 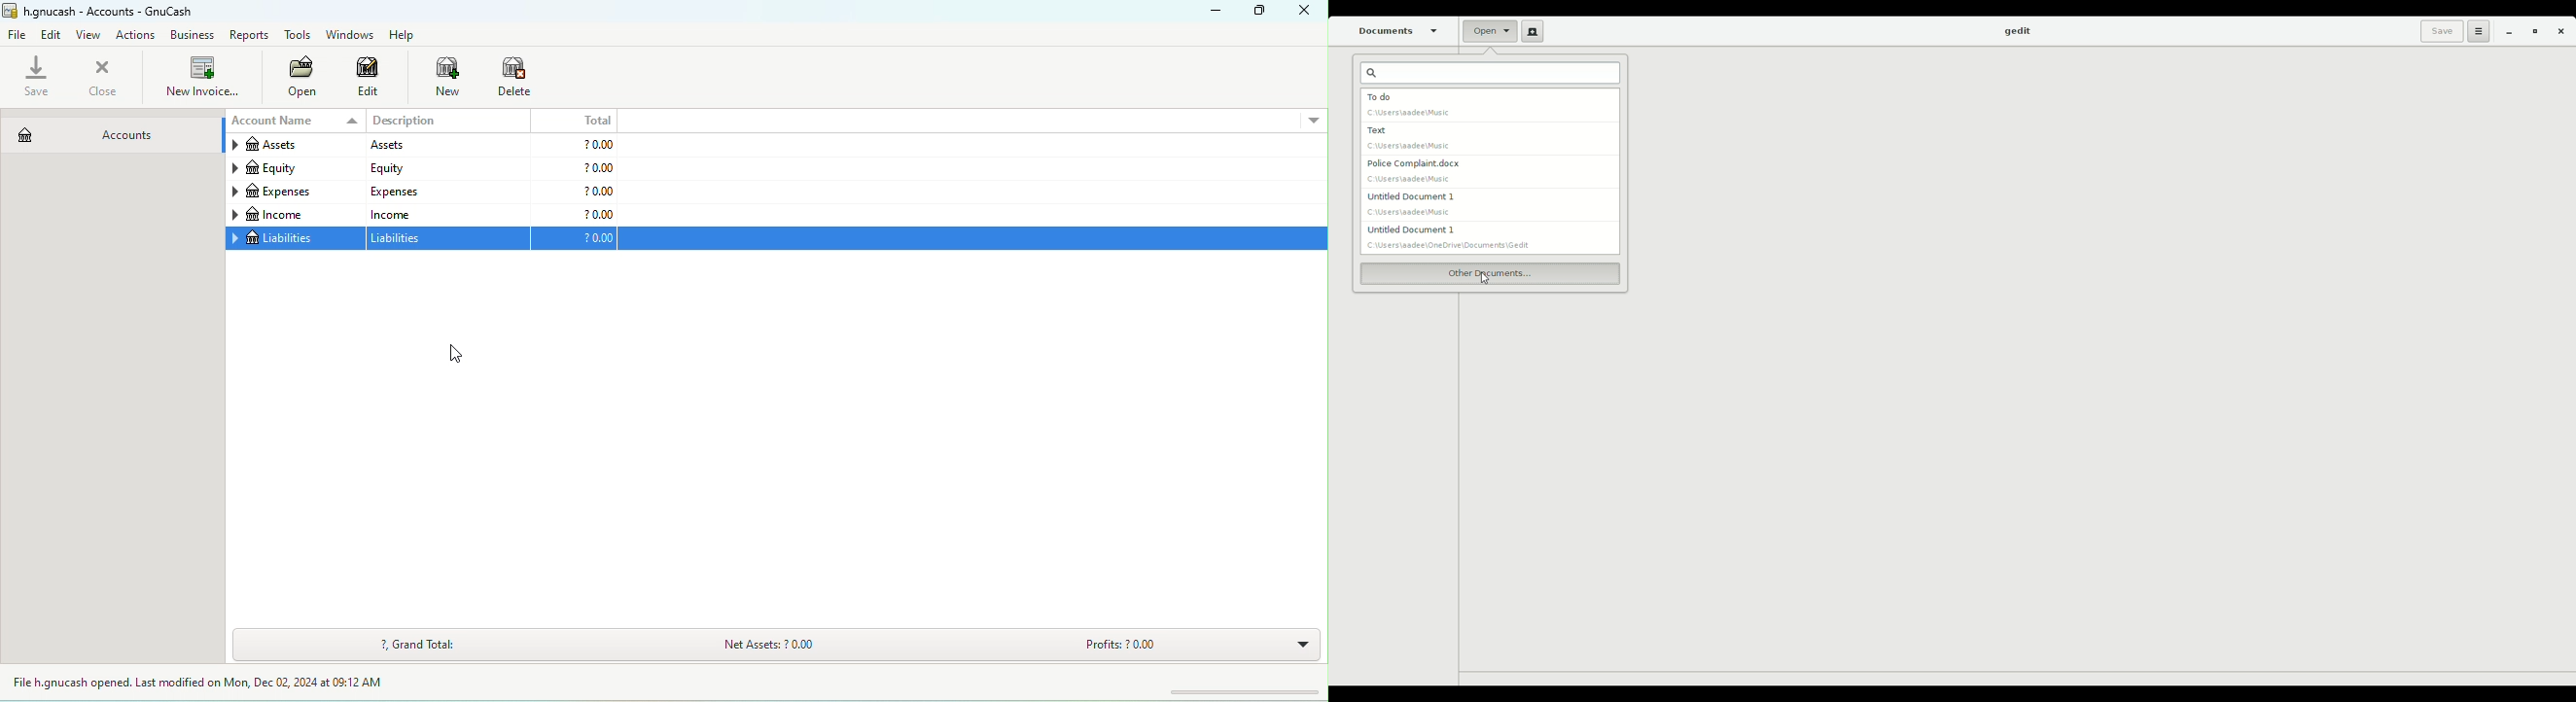 What do you see at coordinates (18, 36) in the screenshot?
I see `file` at bounding box center [18, 36].